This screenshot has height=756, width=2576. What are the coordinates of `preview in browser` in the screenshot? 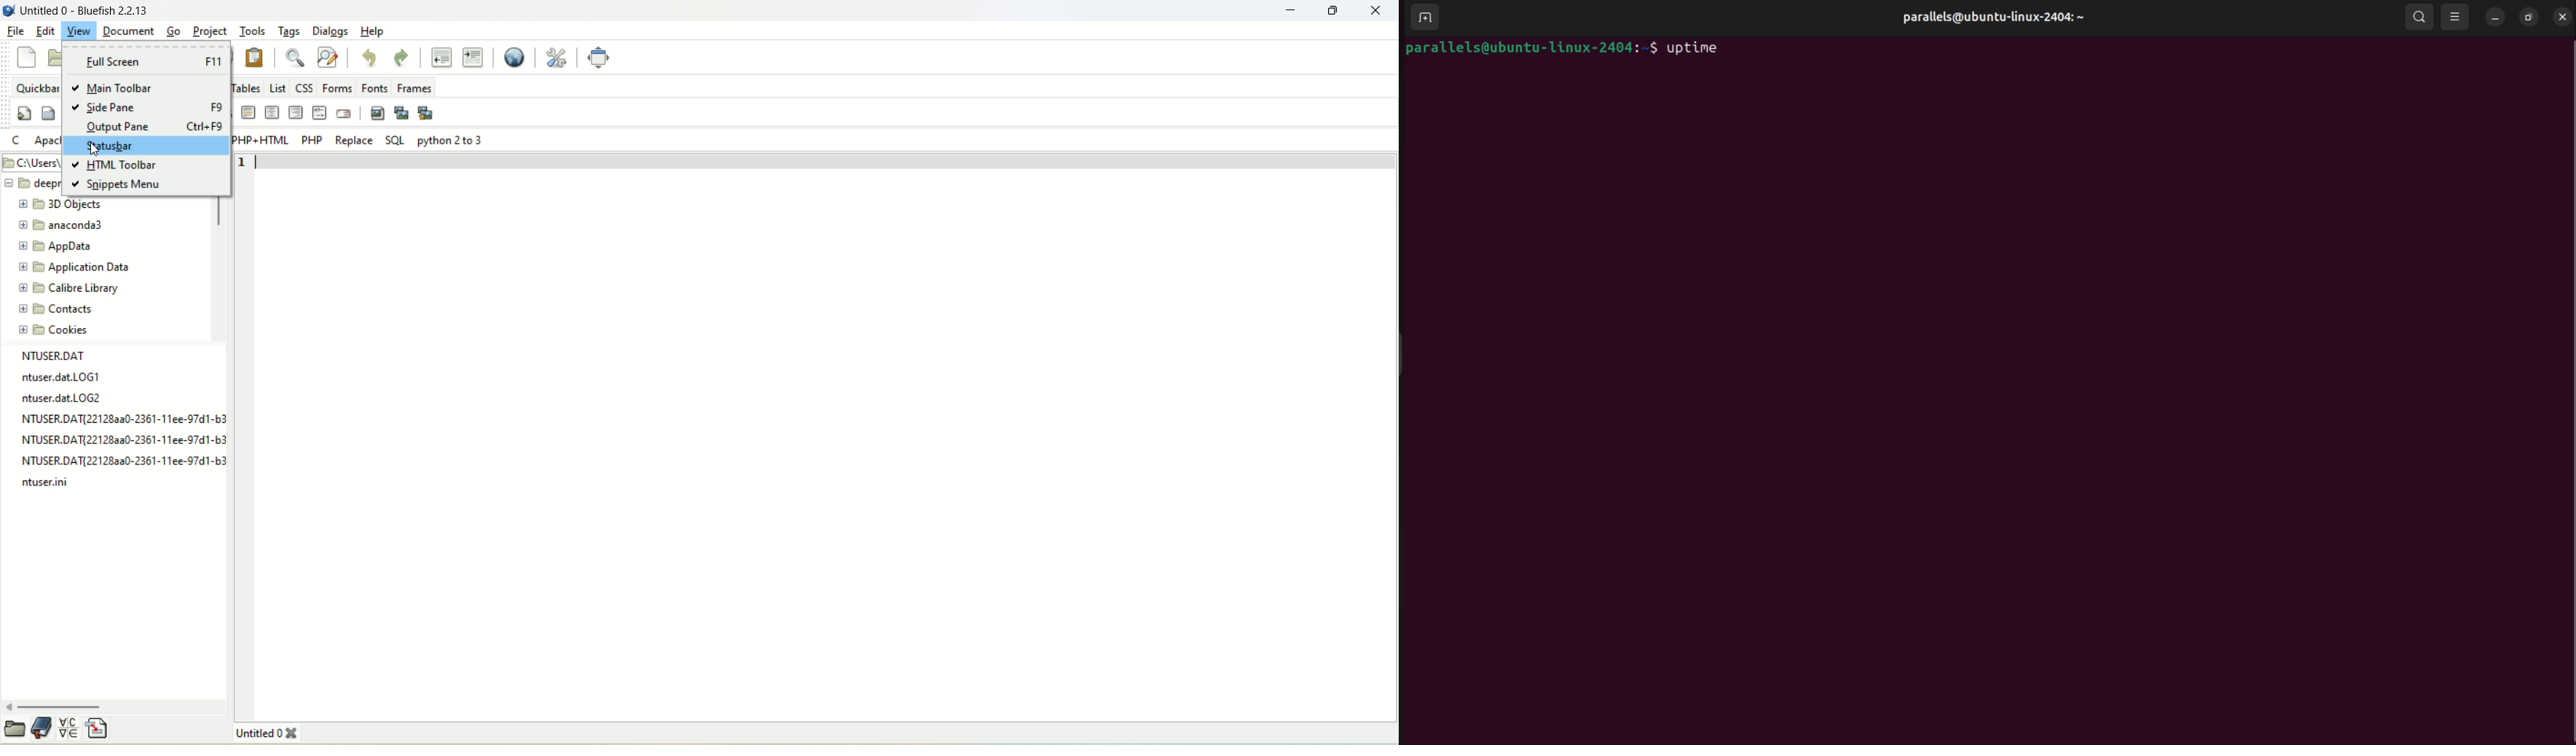 It's located at (508, 58).